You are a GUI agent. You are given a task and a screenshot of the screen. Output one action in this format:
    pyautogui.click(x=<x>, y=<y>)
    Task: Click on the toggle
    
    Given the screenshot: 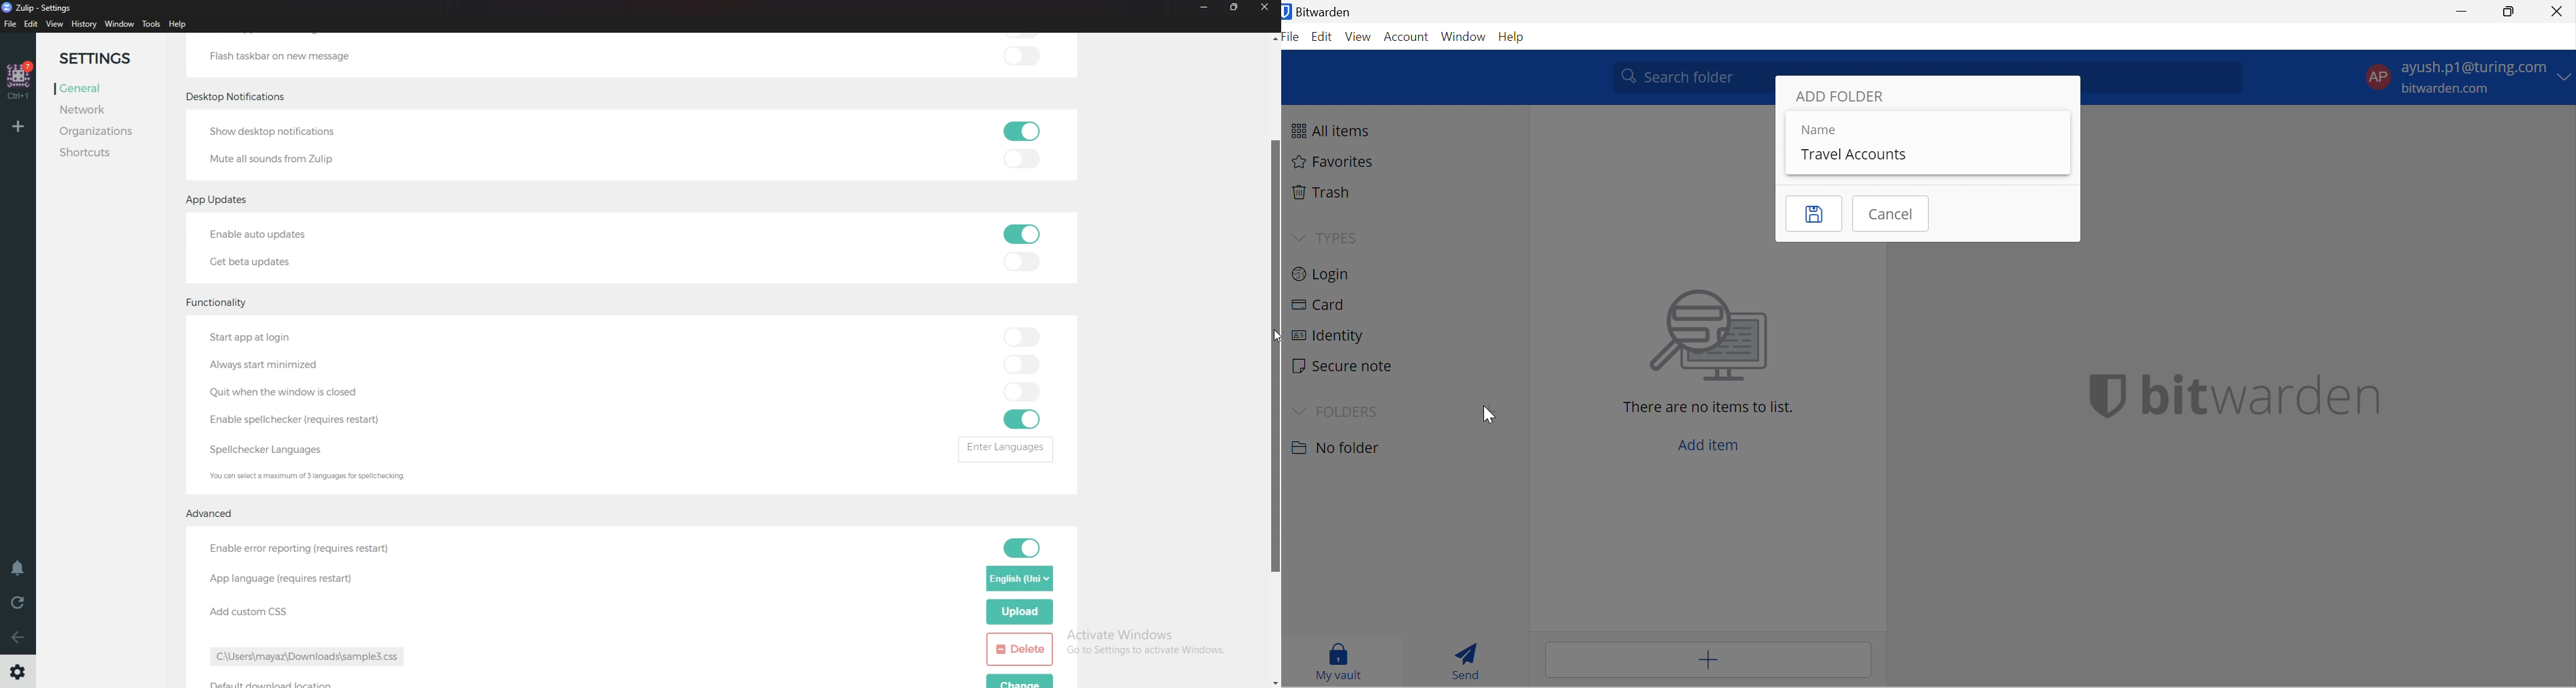 What is the action you would take?
    pyautogui.click(x=1027, y=548)
    